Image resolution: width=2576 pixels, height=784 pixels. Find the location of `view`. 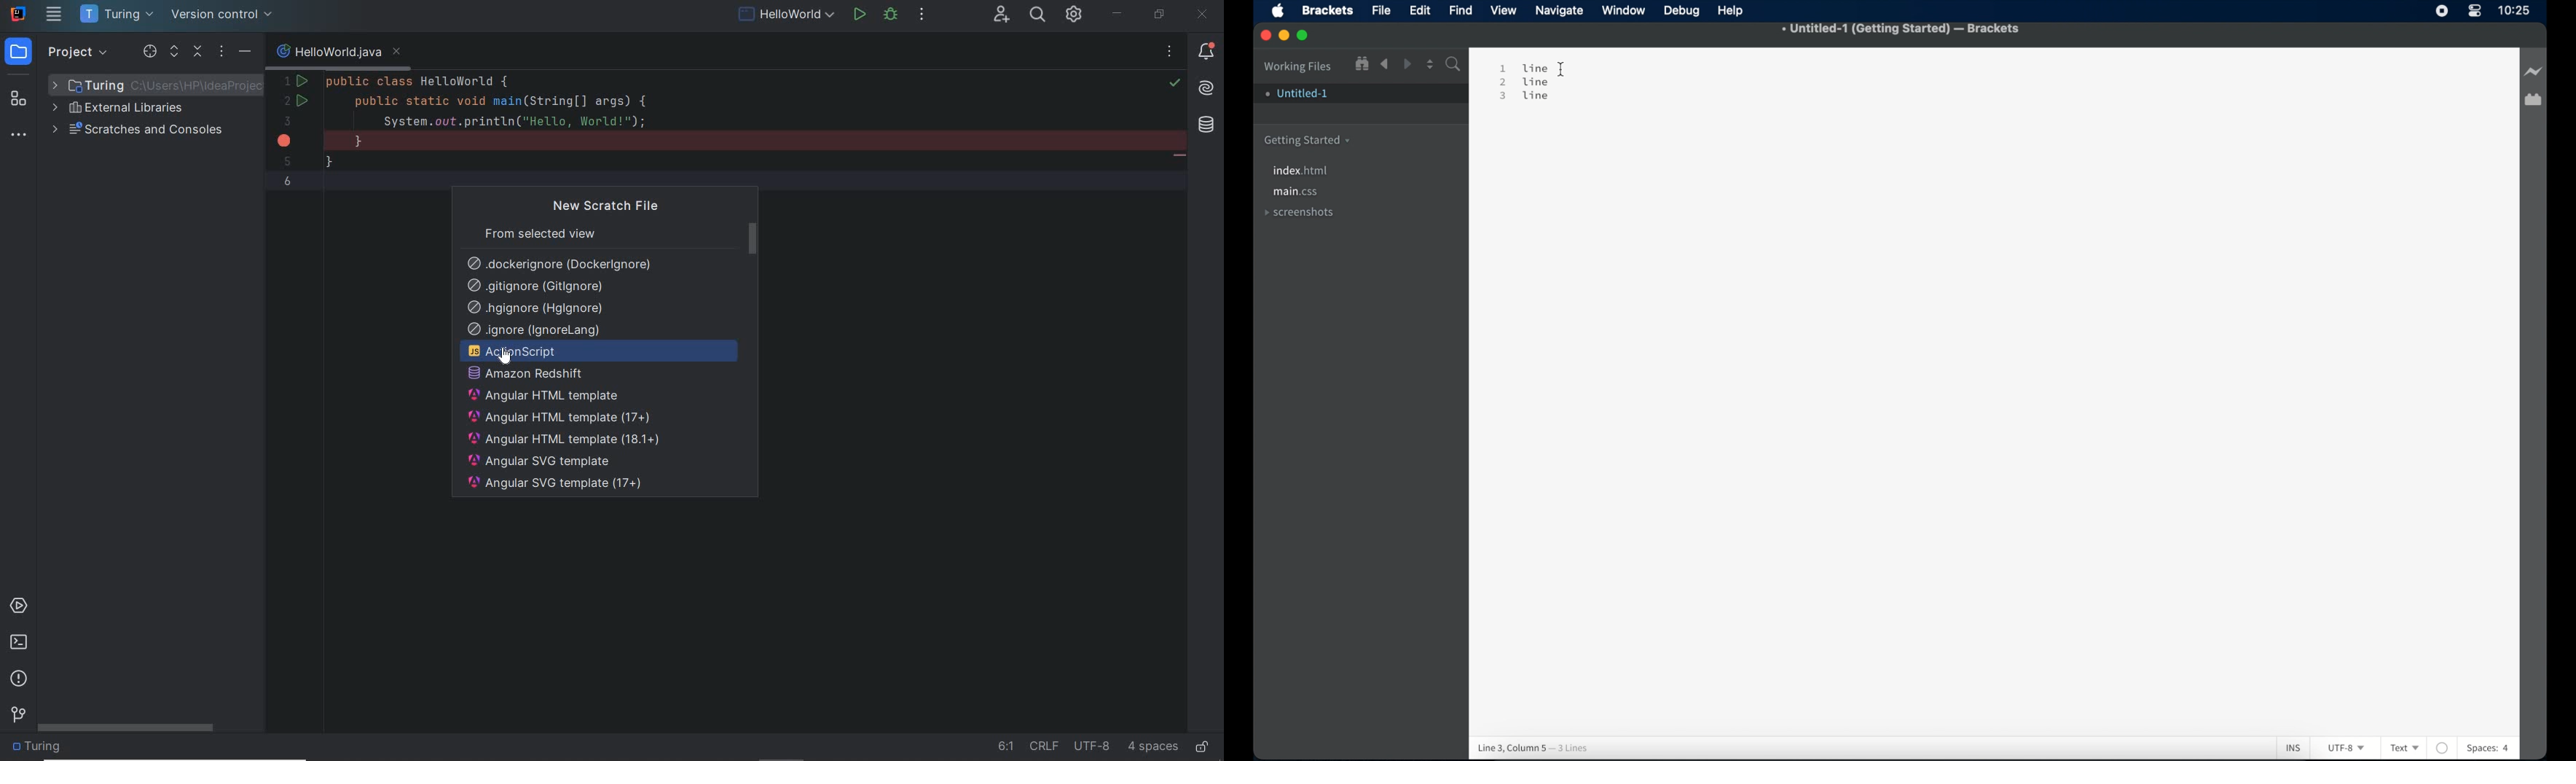

view is located at coordinates (1505, 10).